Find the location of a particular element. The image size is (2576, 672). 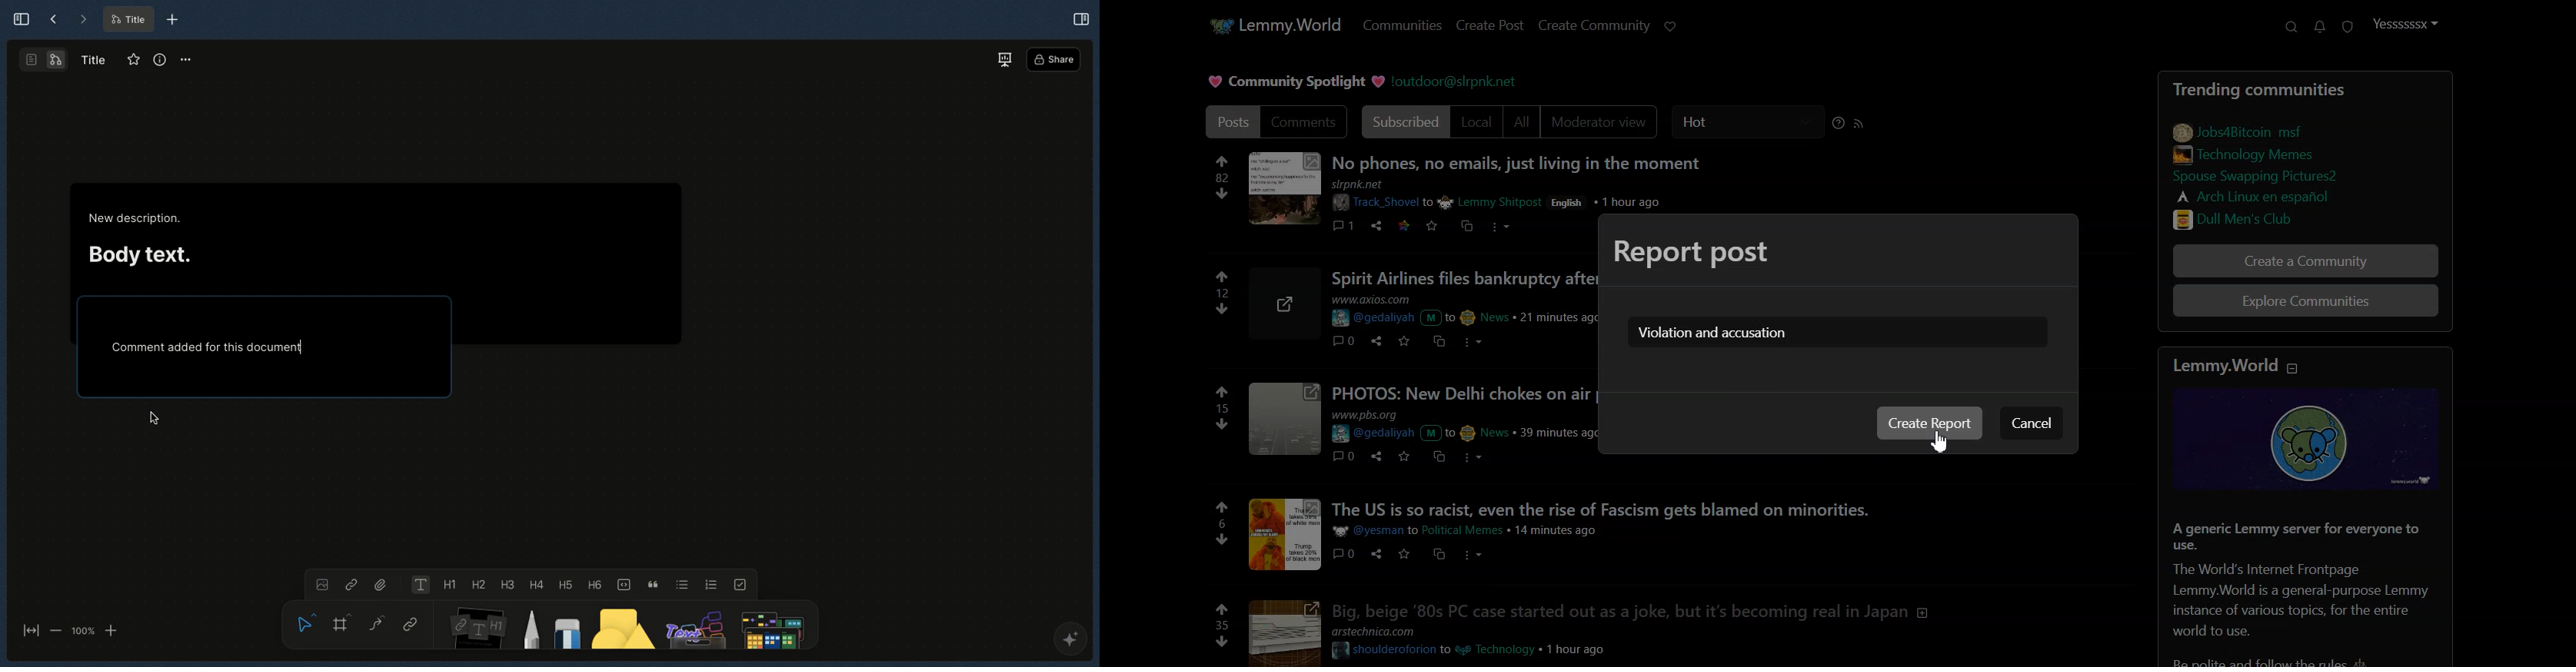

Present is located at coordinates (1004, 59).